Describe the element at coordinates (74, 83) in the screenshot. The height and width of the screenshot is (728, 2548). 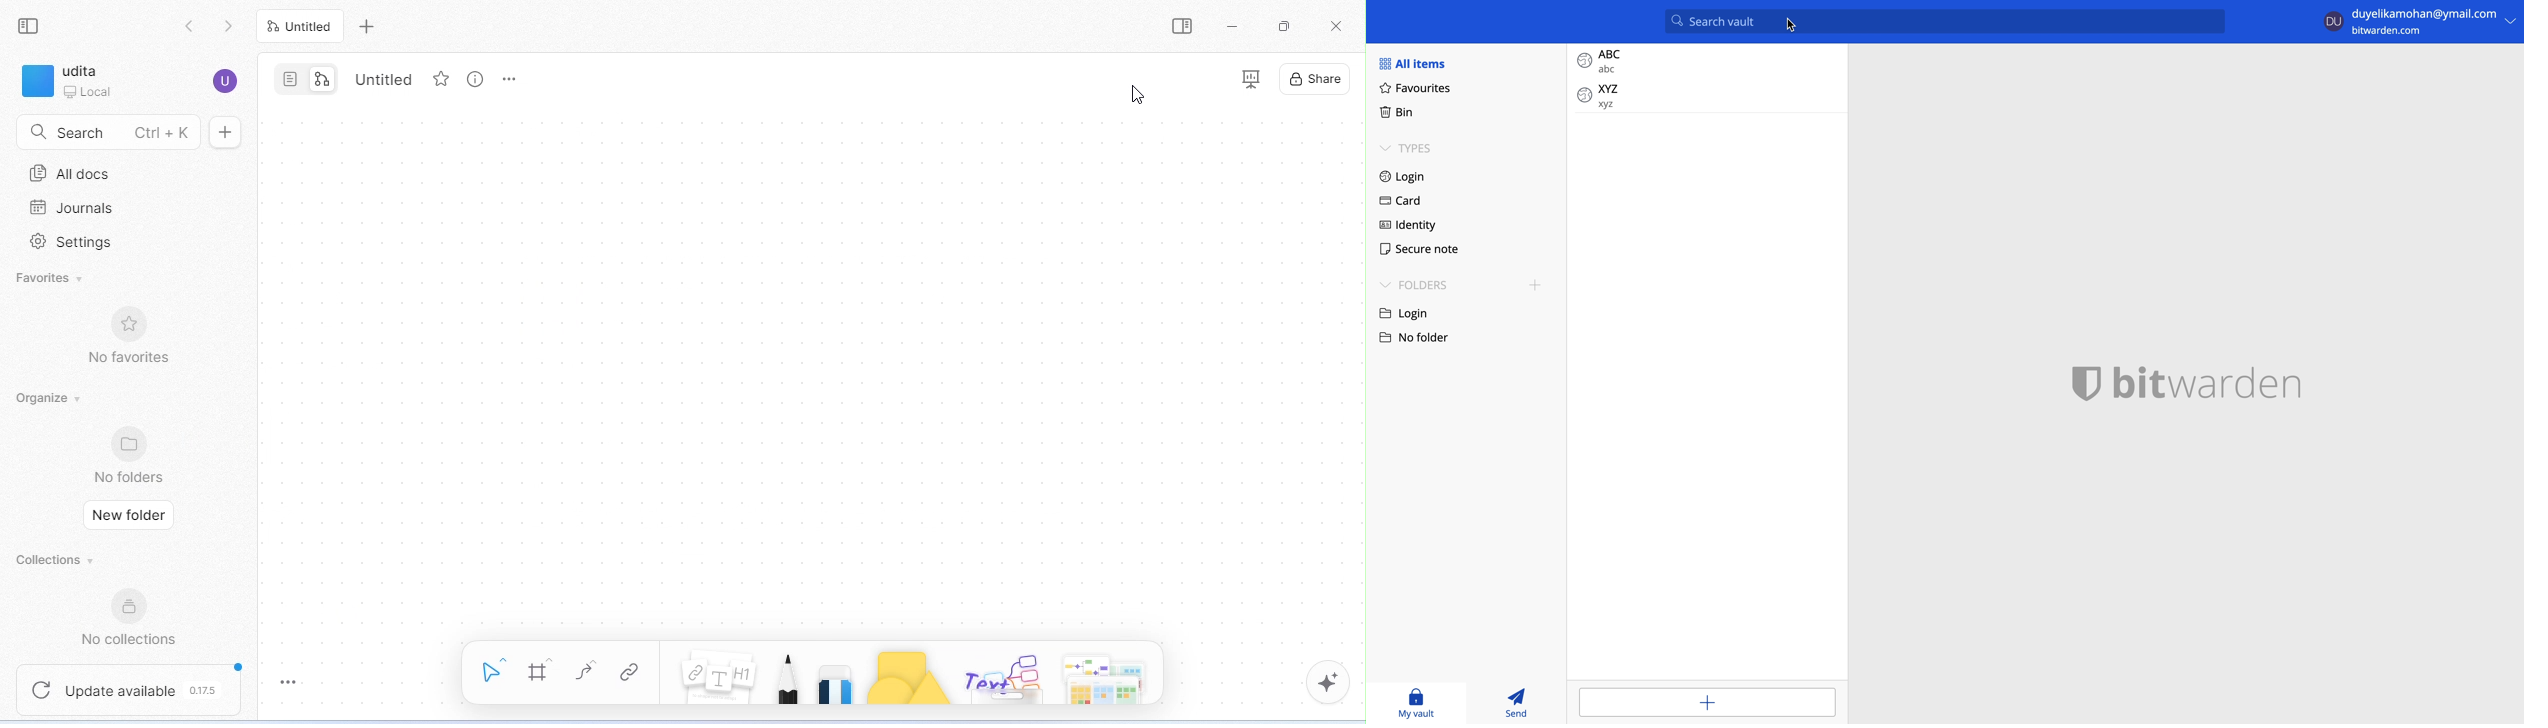
I see `udita Local` at that location.